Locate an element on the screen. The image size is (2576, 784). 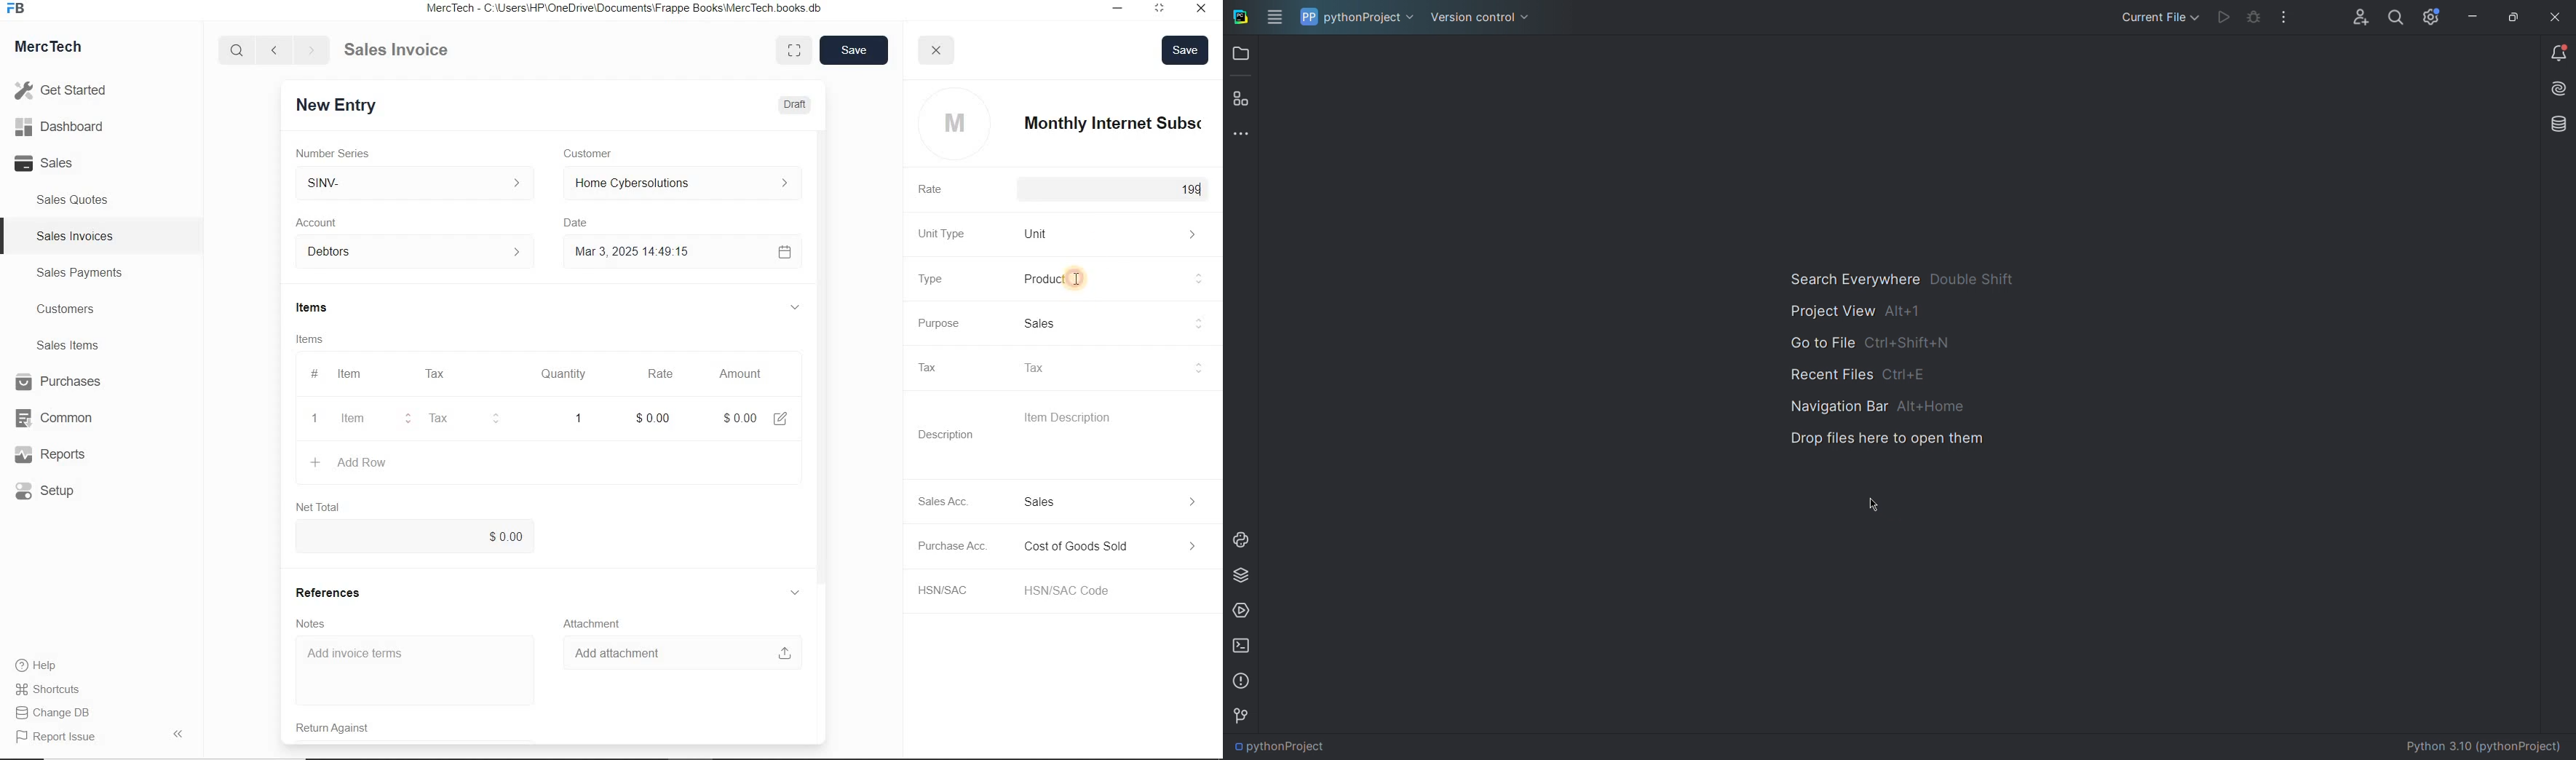
hide sub menu is located at coordinates (794, 308).